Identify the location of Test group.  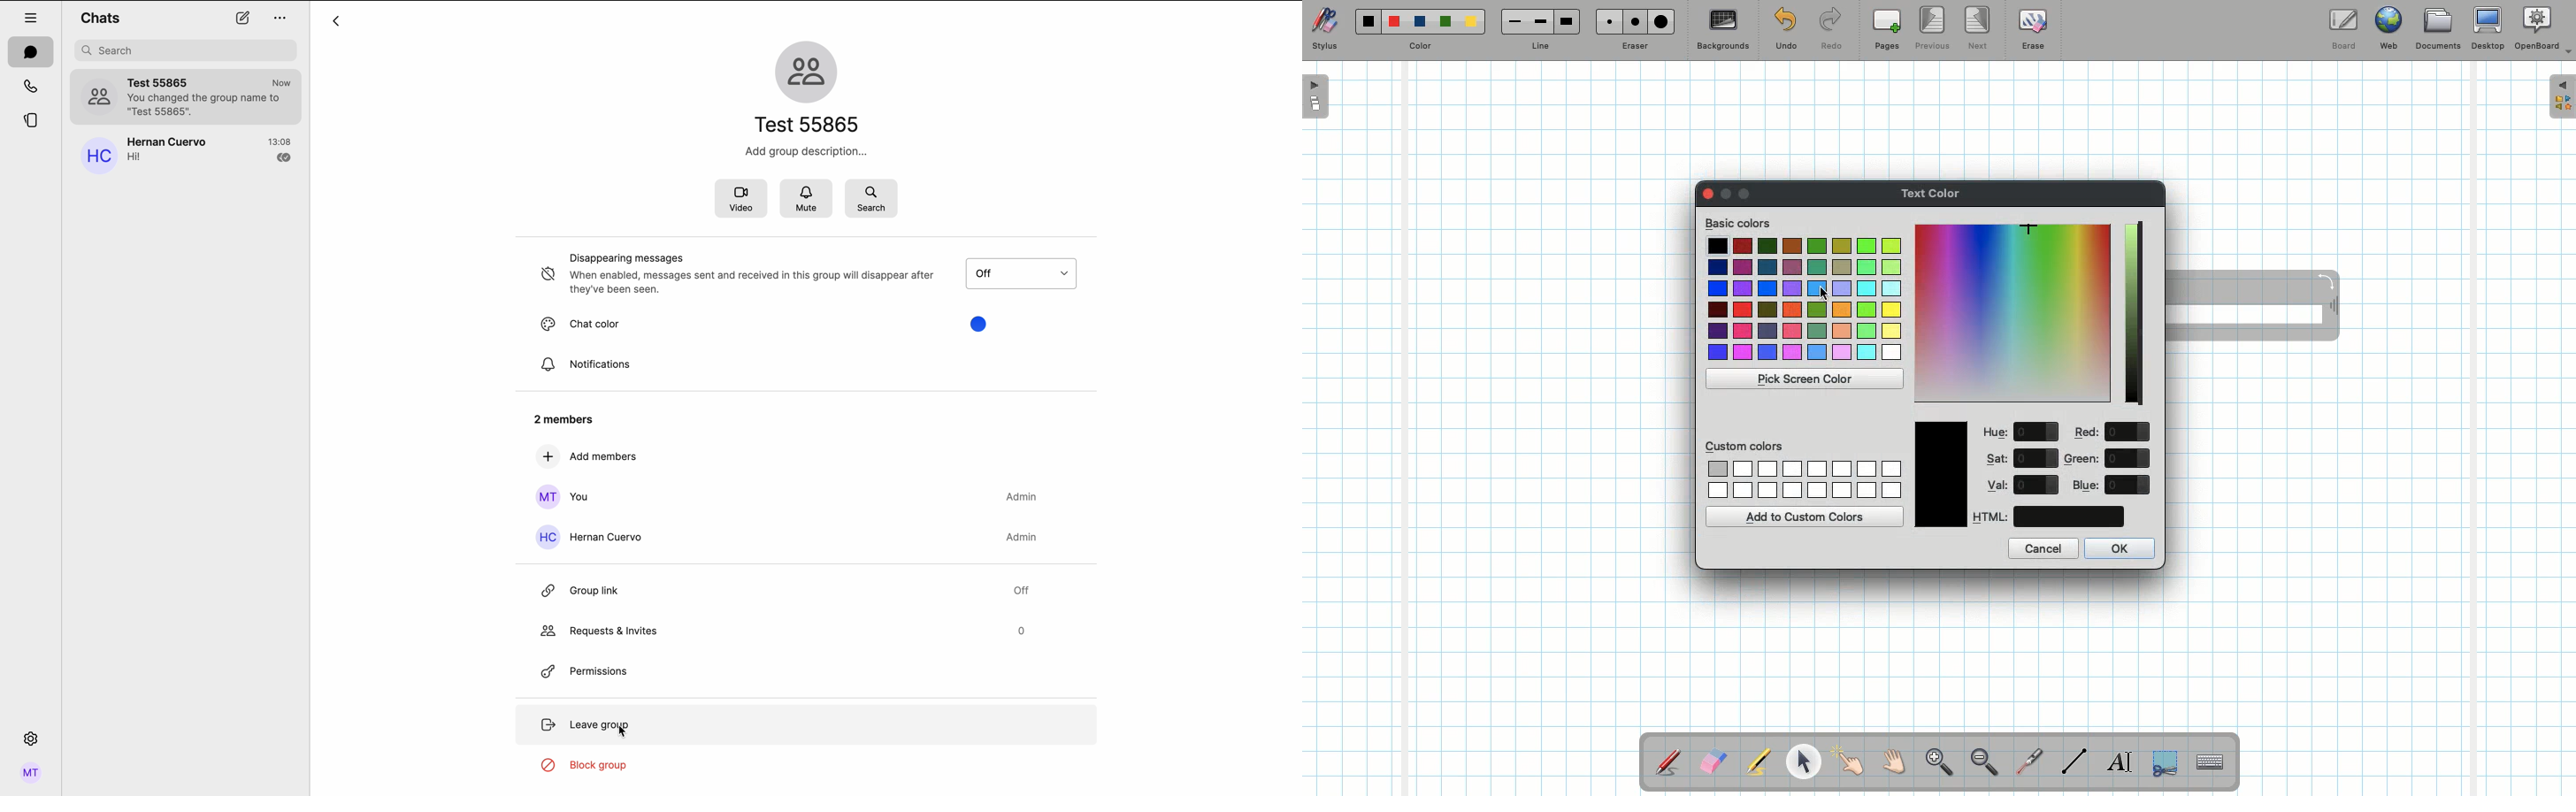
(212, 96).